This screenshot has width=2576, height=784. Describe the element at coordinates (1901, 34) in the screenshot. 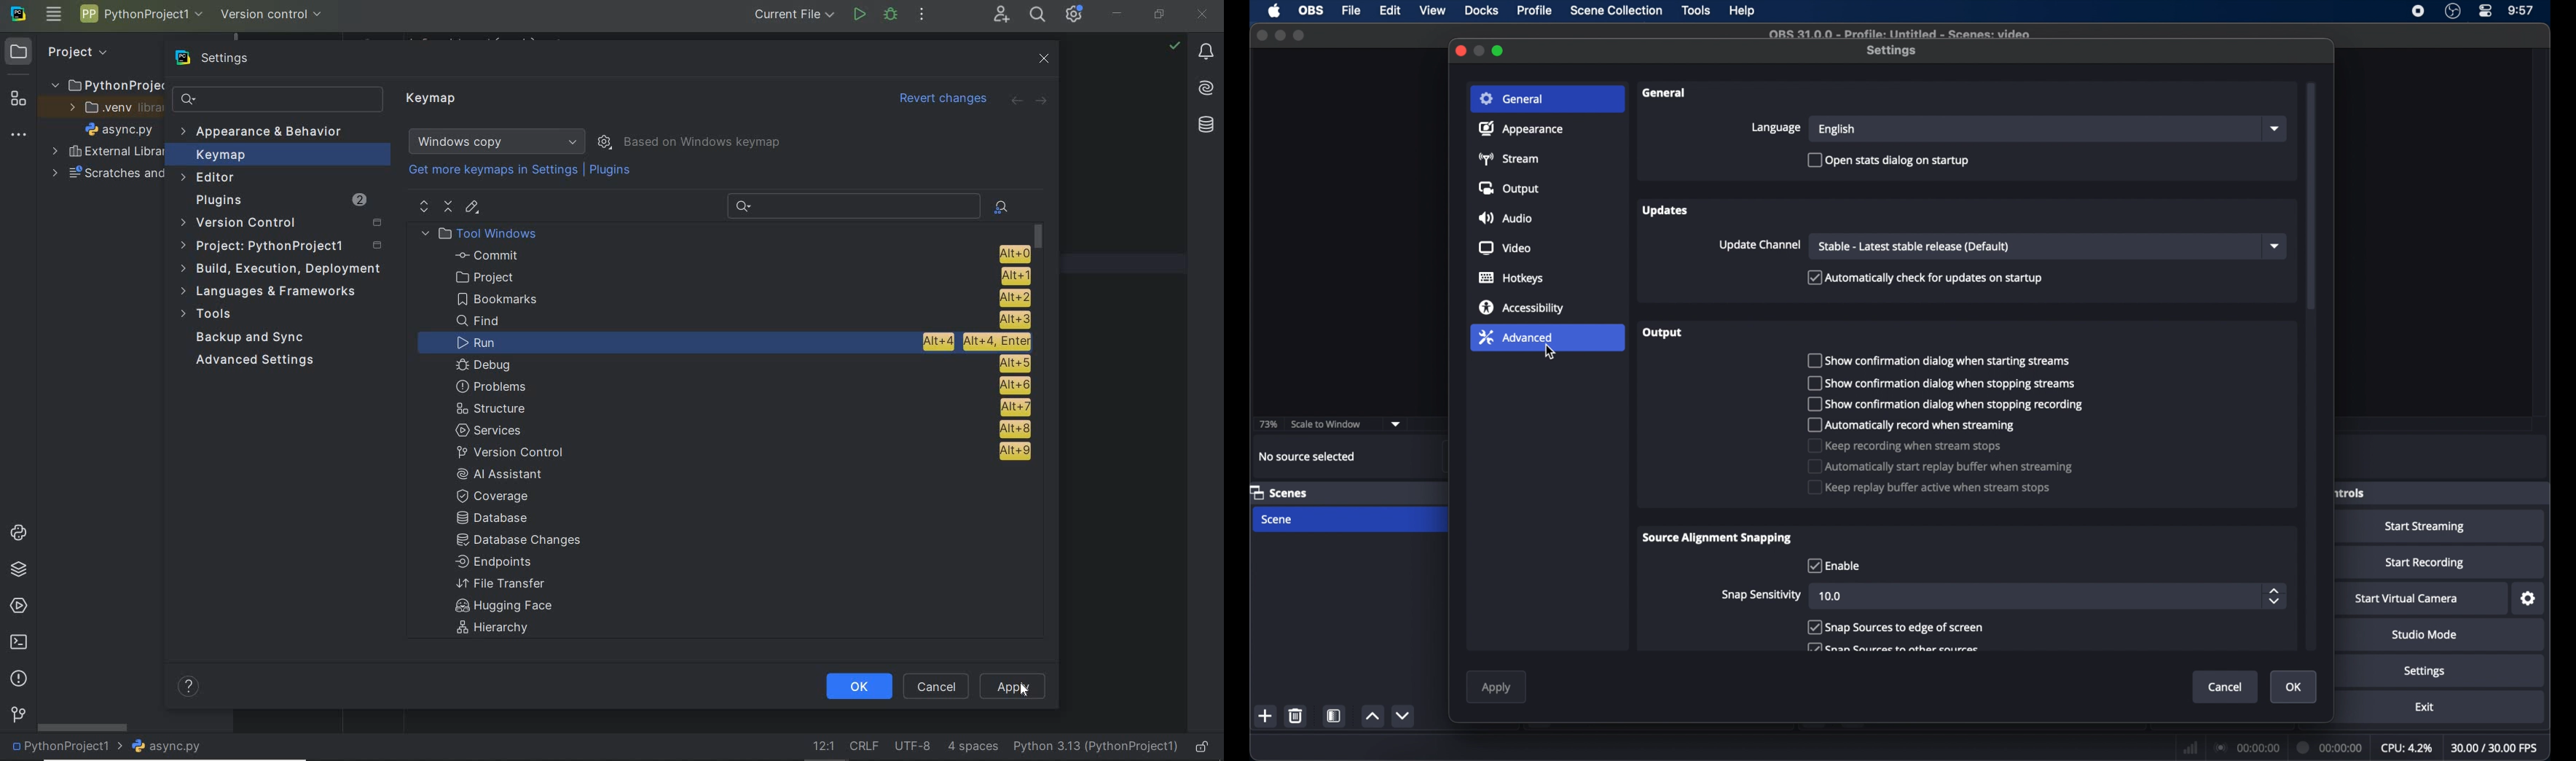

I see `file name` at that location.